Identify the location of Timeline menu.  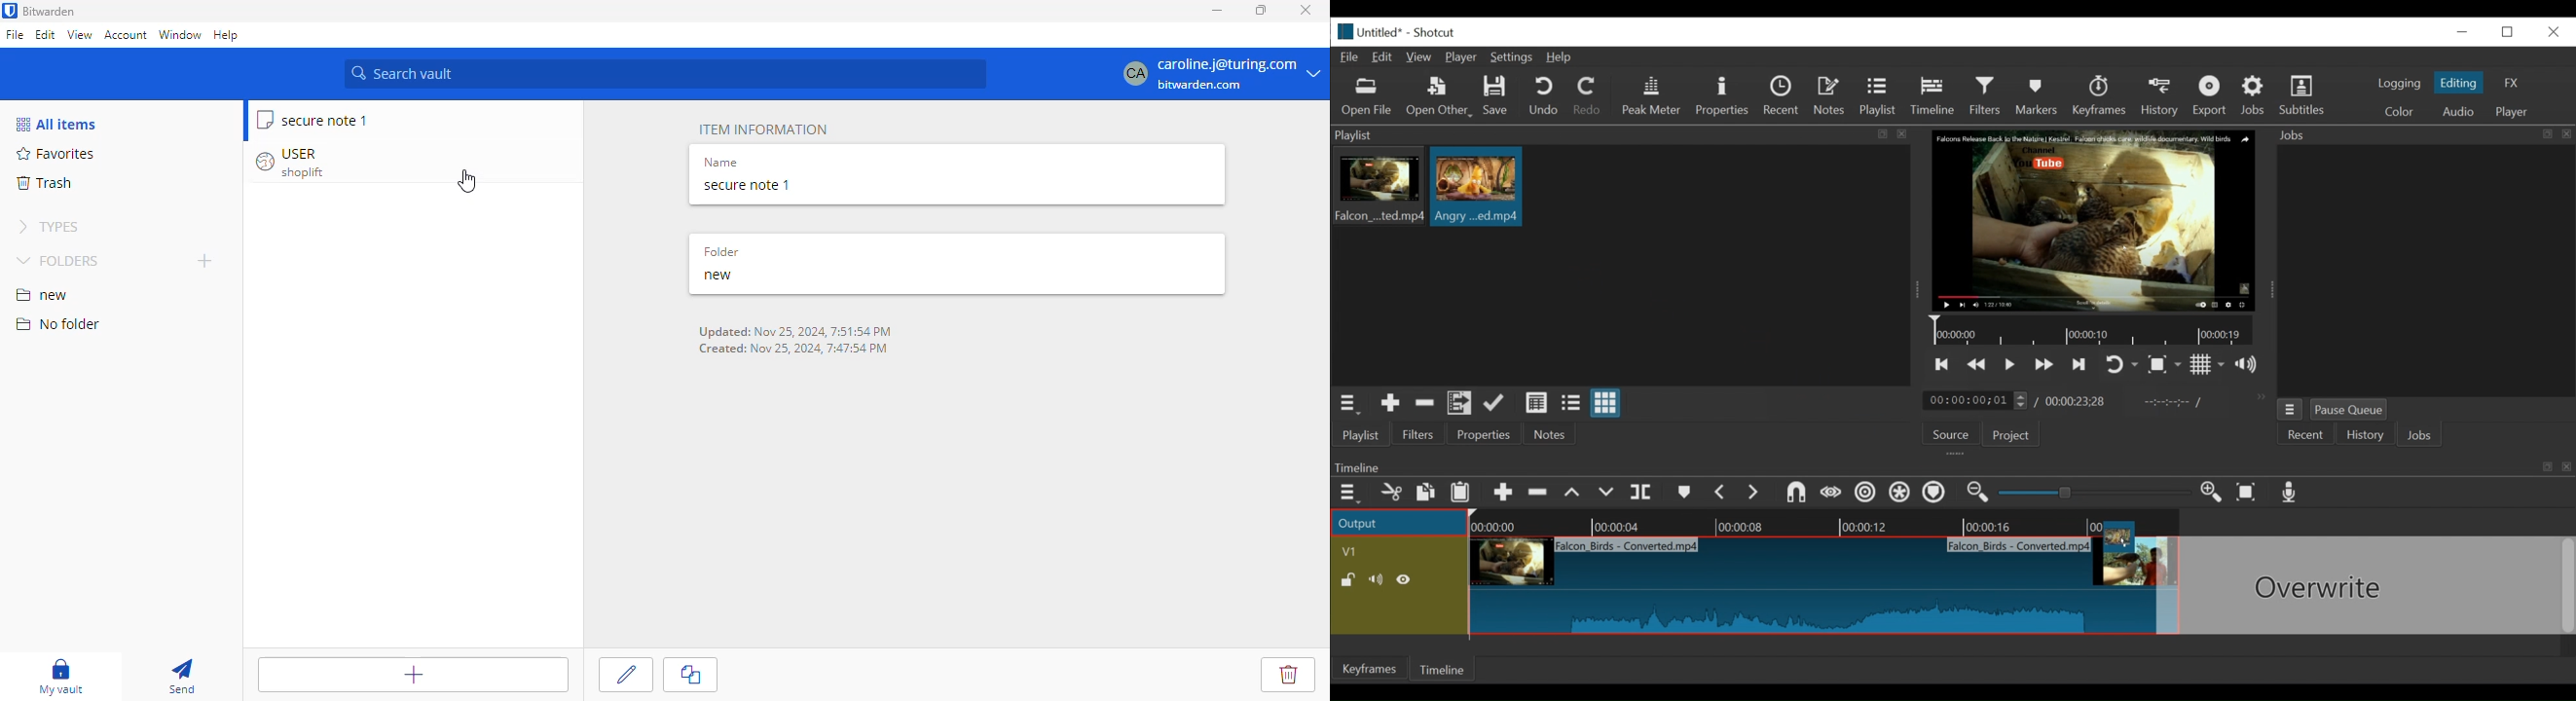
(1351, 493).